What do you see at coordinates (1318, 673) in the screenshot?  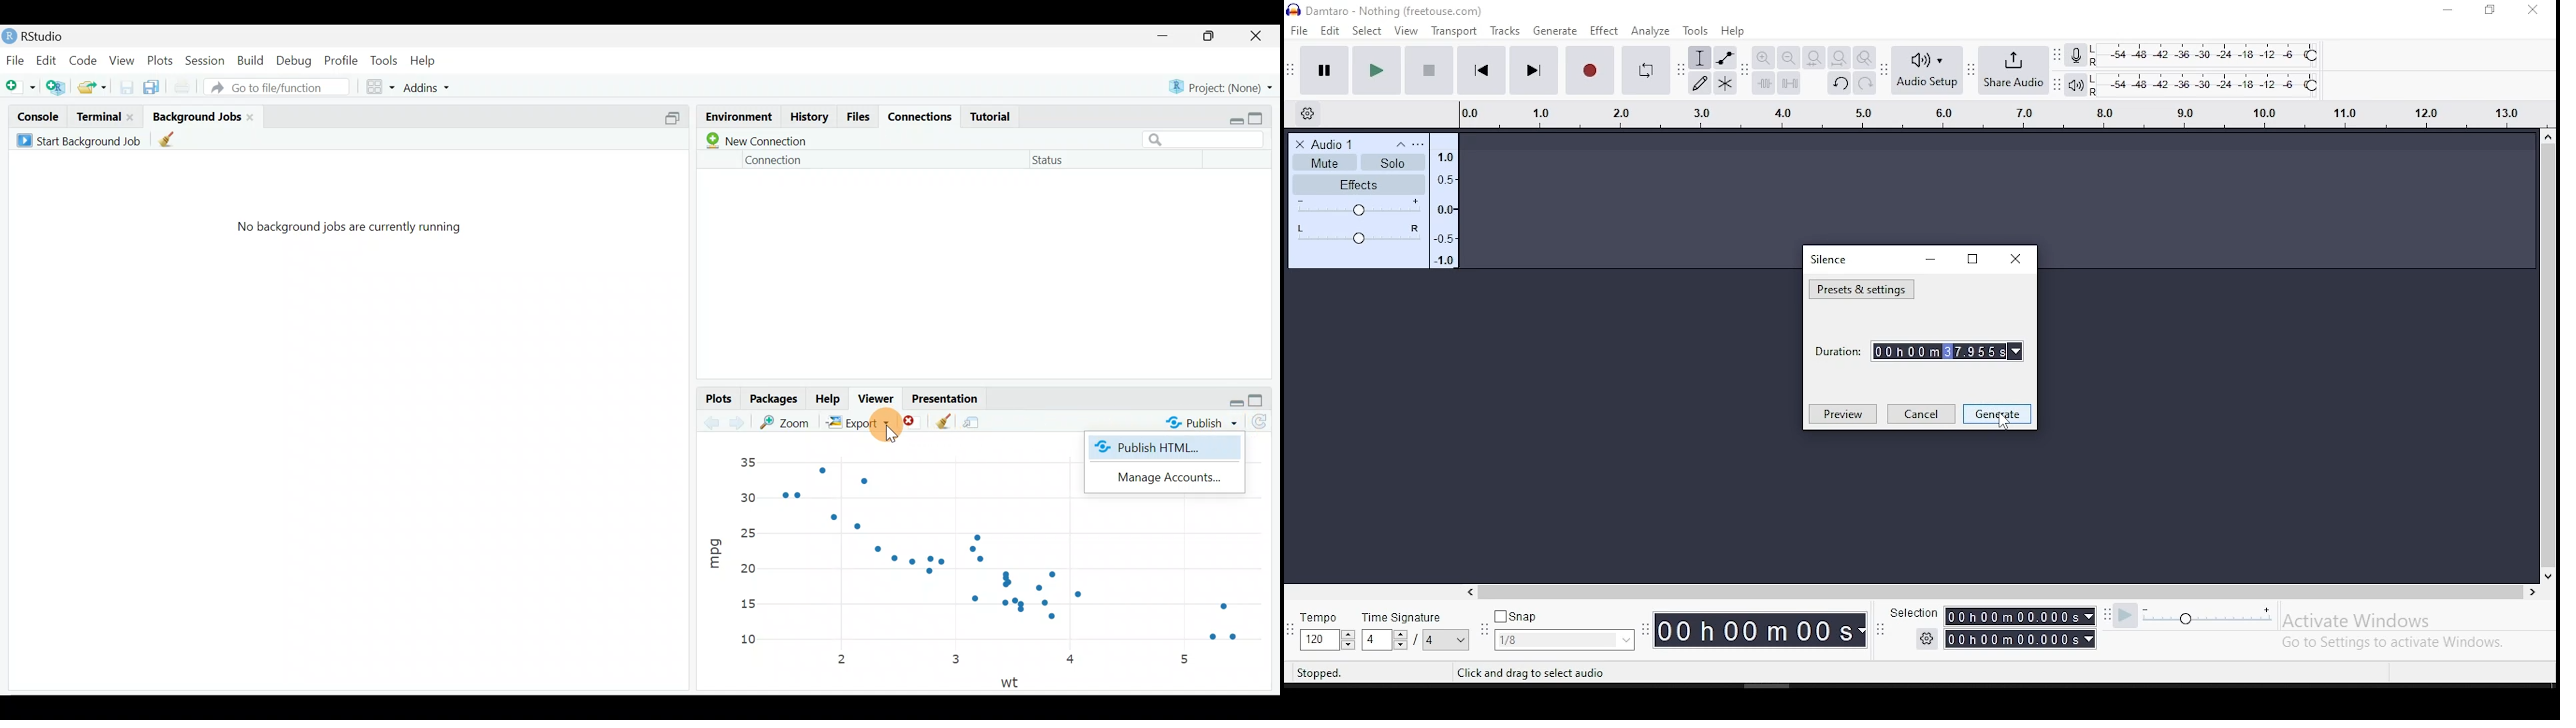 I see `stopped` at bounding box center [1318, 673].